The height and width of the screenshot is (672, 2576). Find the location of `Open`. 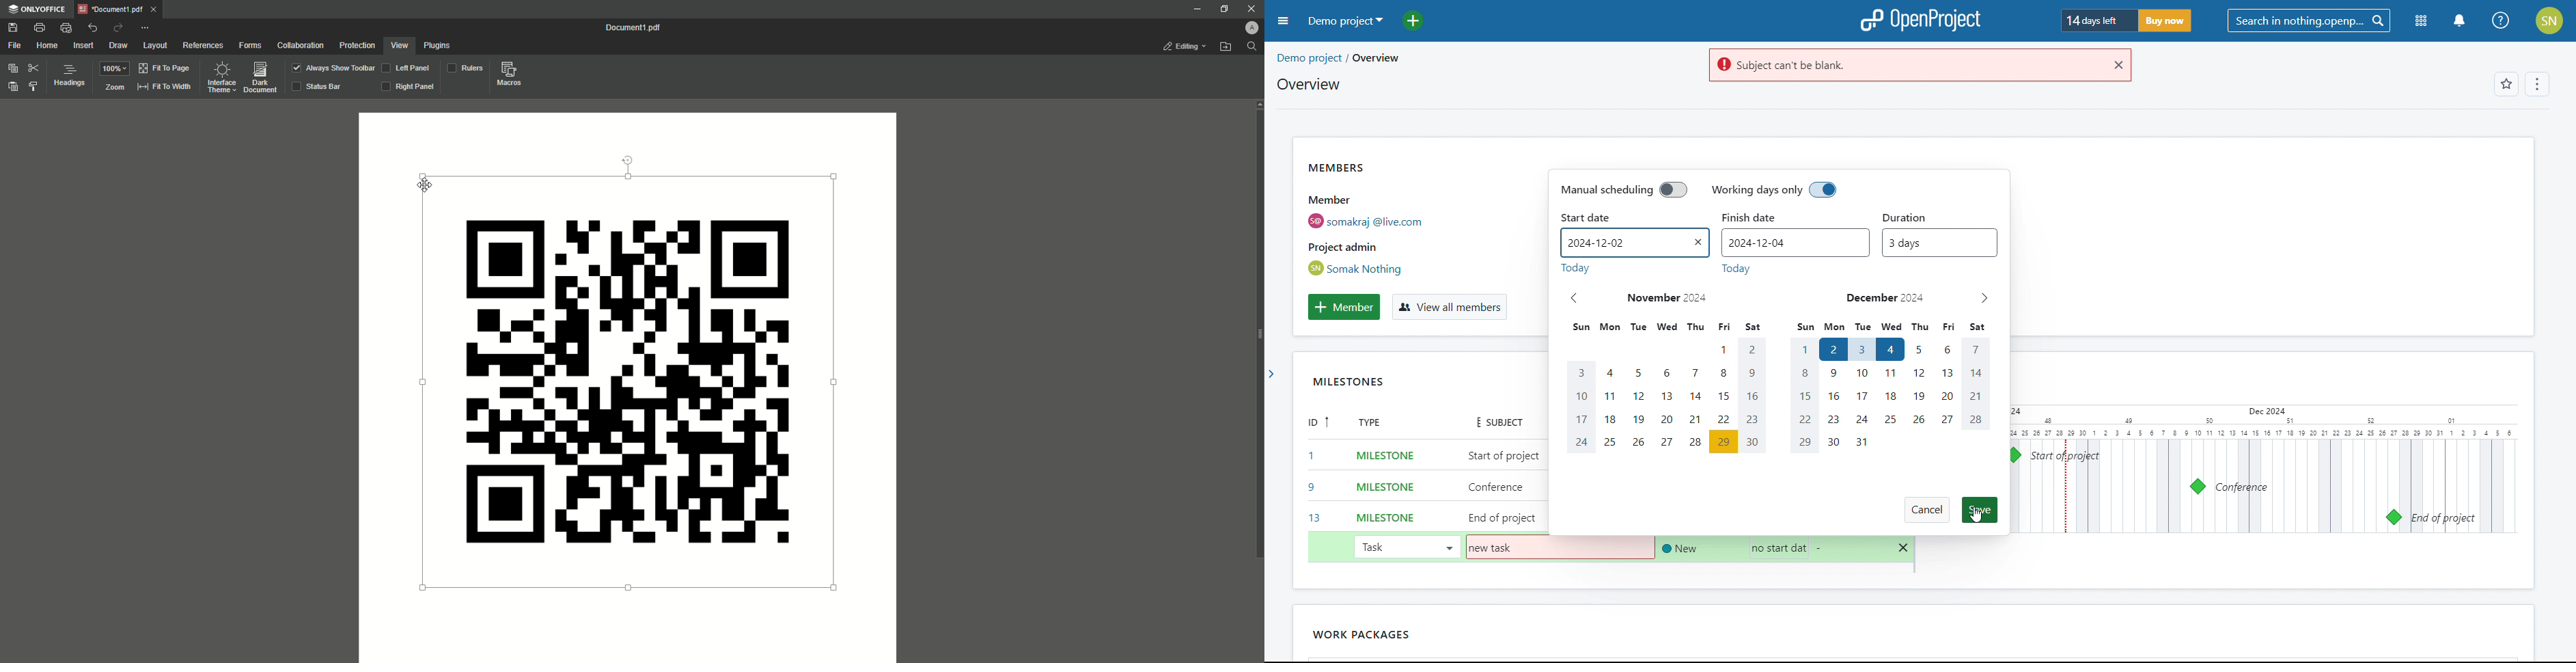

Open is located at coordinates (1226, 48).